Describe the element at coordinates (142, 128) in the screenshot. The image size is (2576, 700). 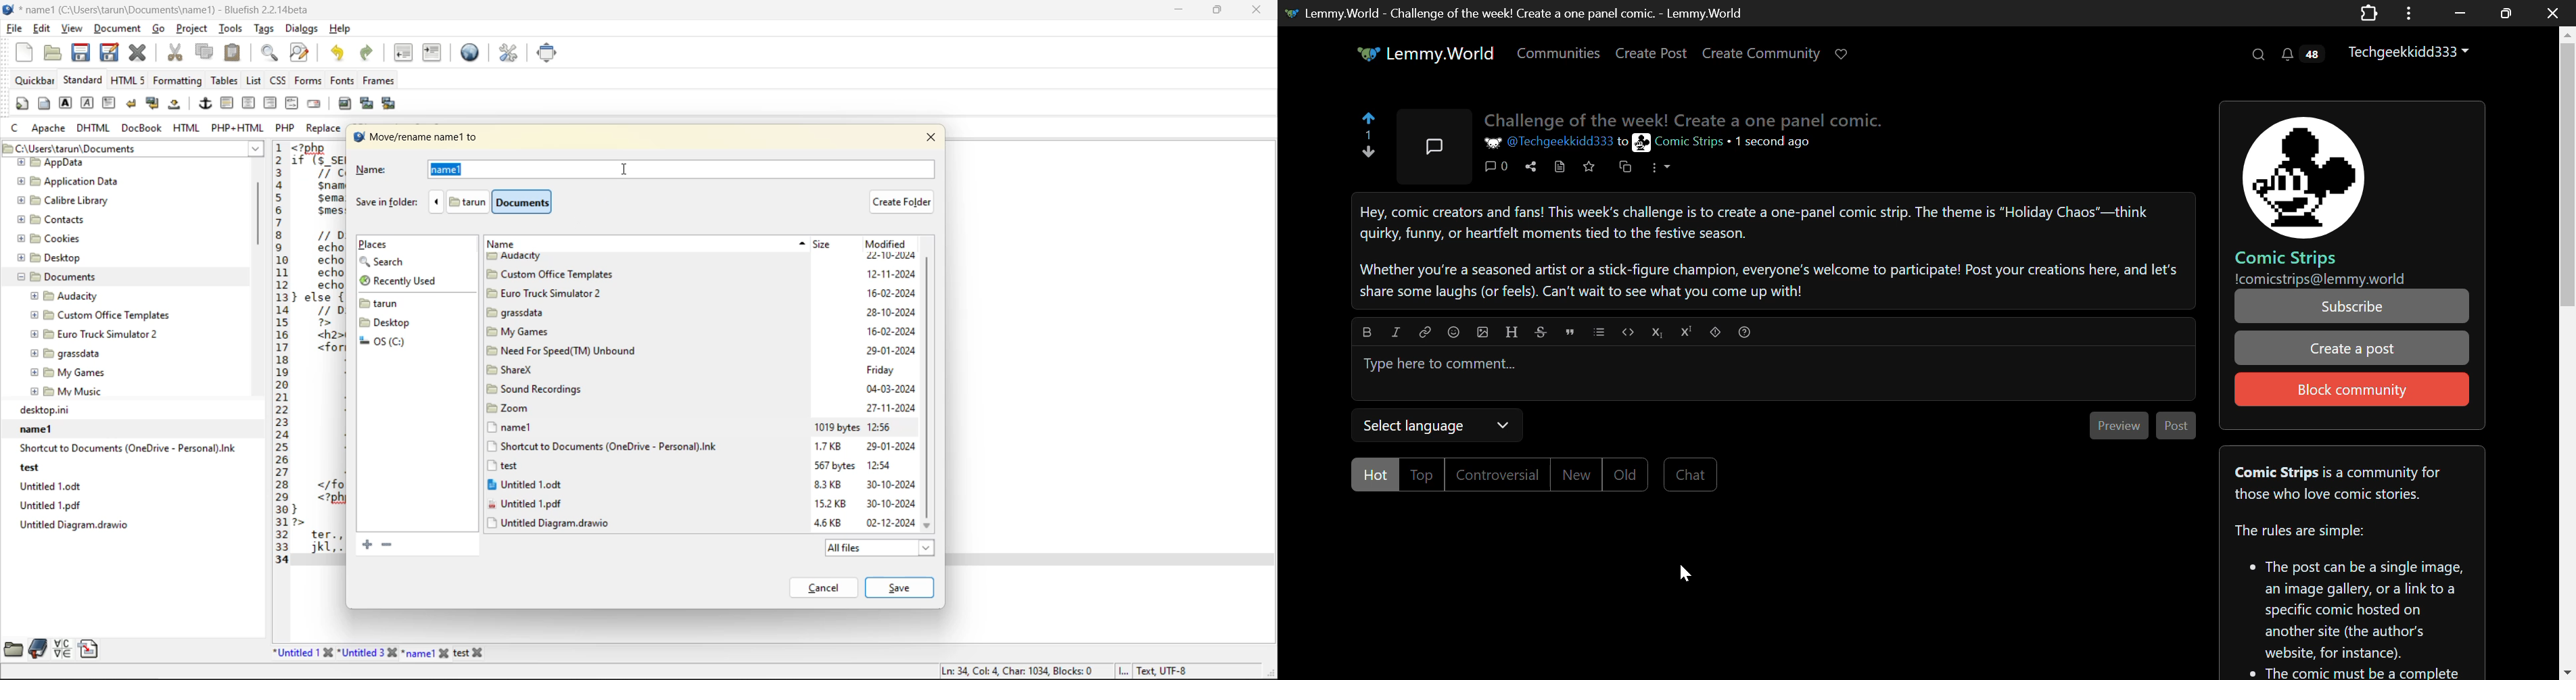
I see `docbook` at that location.